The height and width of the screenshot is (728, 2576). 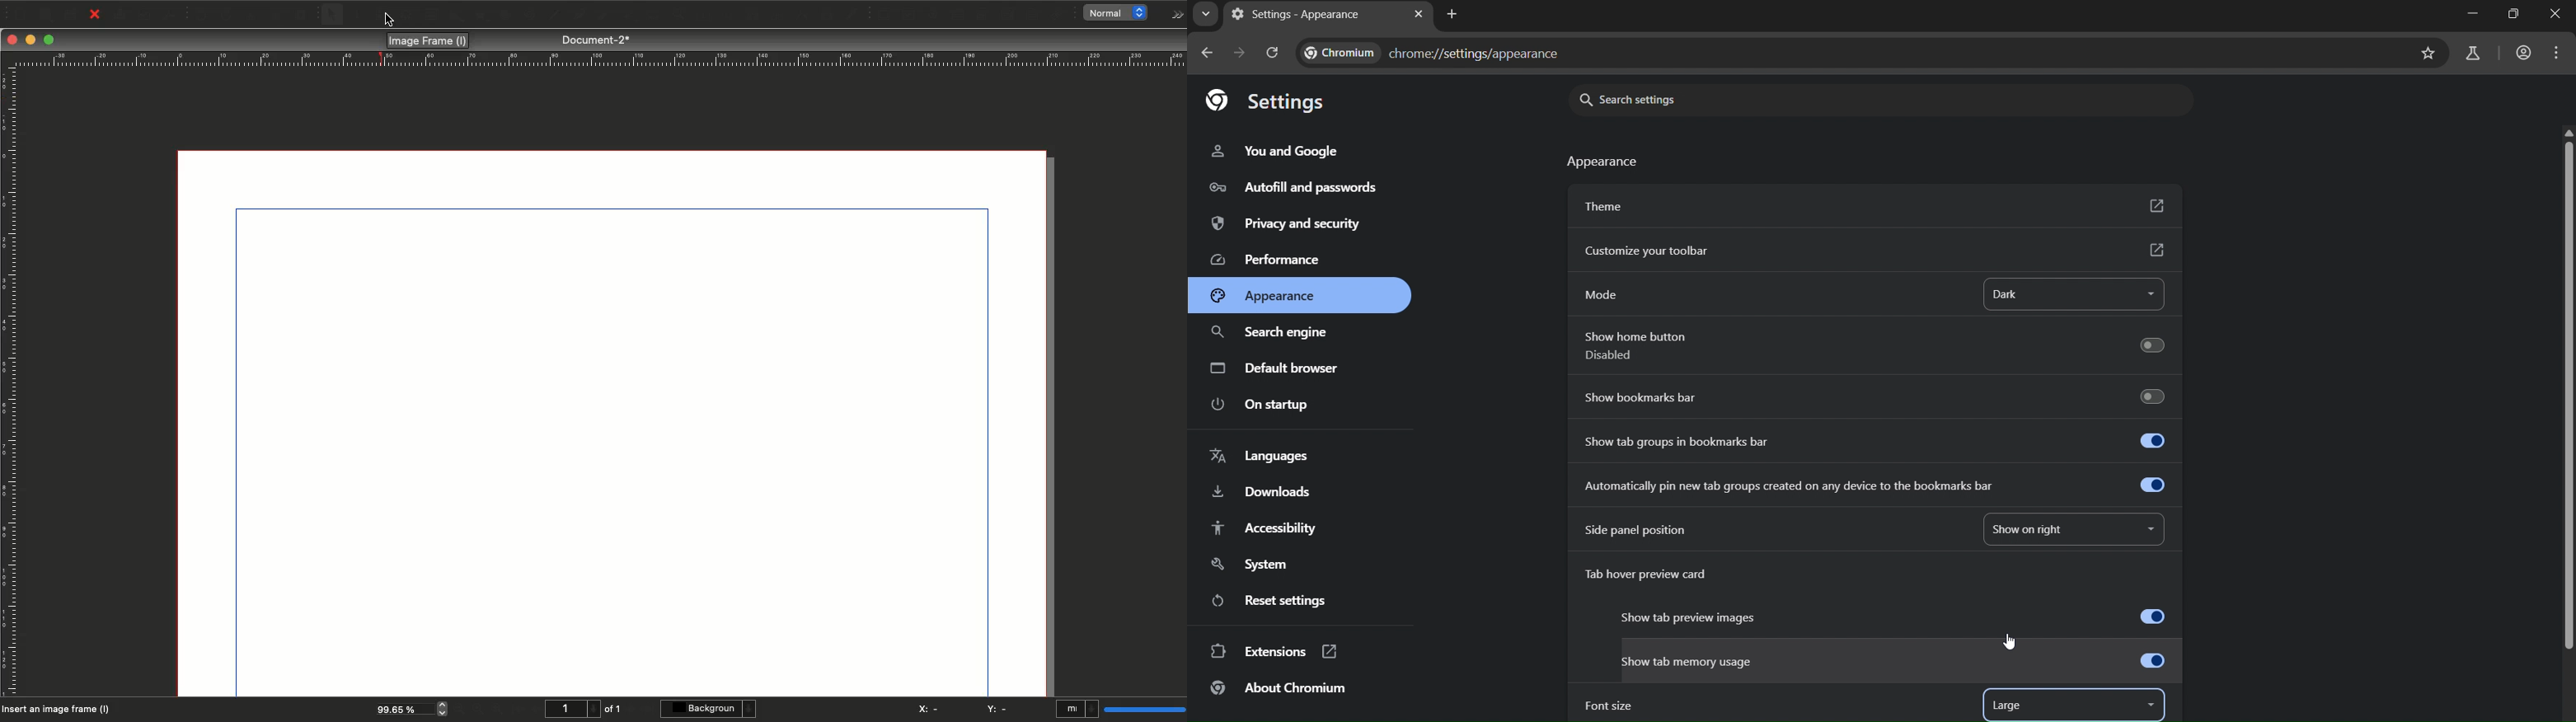 I want to click on Text annotation, so click(x=1035, y=15).